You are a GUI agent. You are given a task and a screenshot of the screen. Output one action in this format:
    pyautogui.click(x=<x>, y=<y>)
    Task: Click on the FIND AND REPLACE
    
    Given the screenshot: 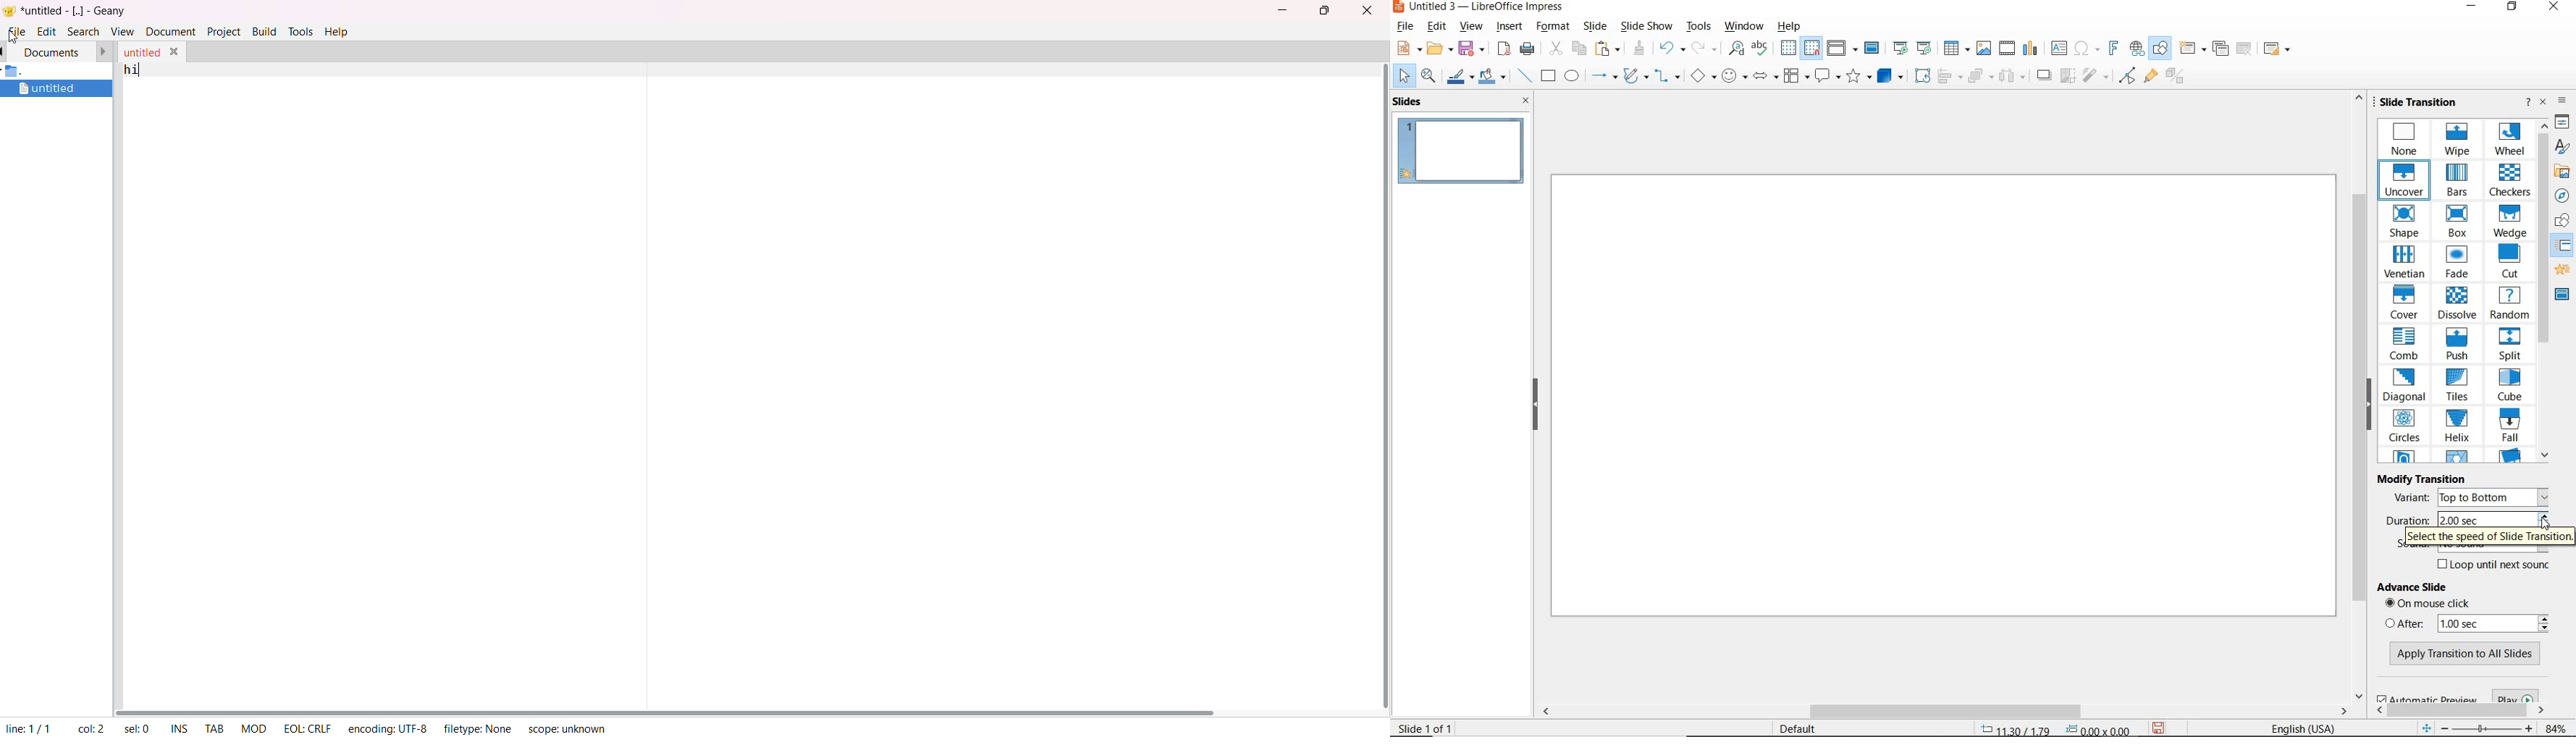 What is the action you would take?
    pyautogui.click(x=1735, y=49)
    